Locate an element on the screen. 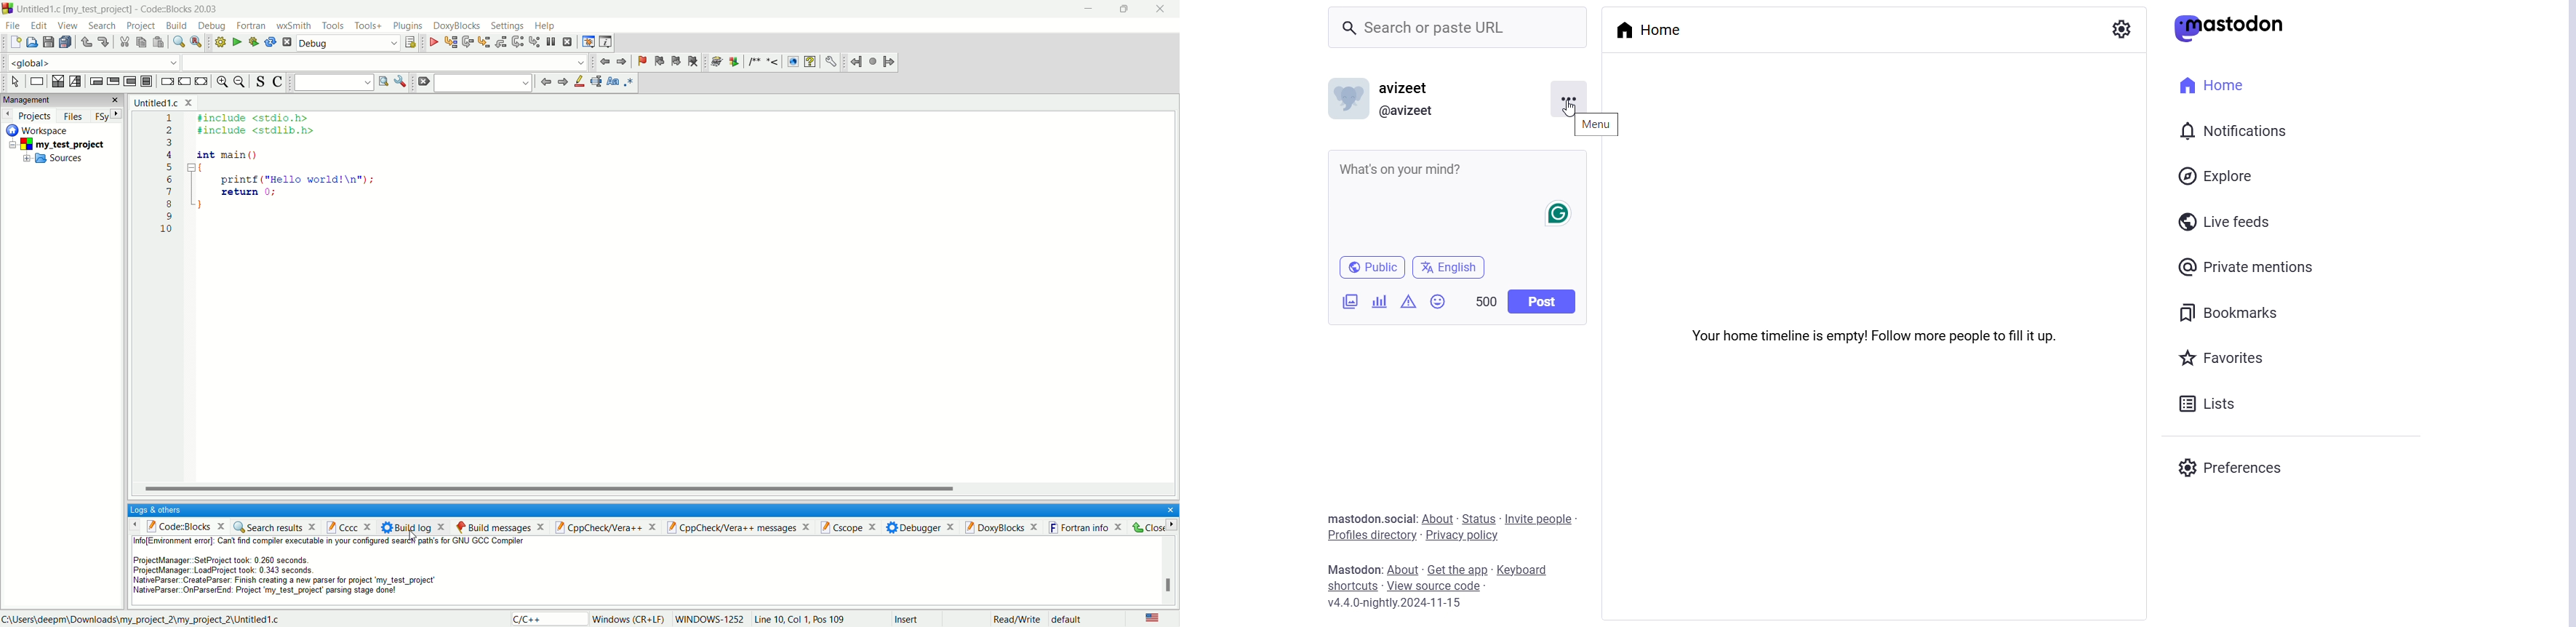 The width and height of the screenshot is (2576, 644). Cursor is located at coordinates (414, 536).